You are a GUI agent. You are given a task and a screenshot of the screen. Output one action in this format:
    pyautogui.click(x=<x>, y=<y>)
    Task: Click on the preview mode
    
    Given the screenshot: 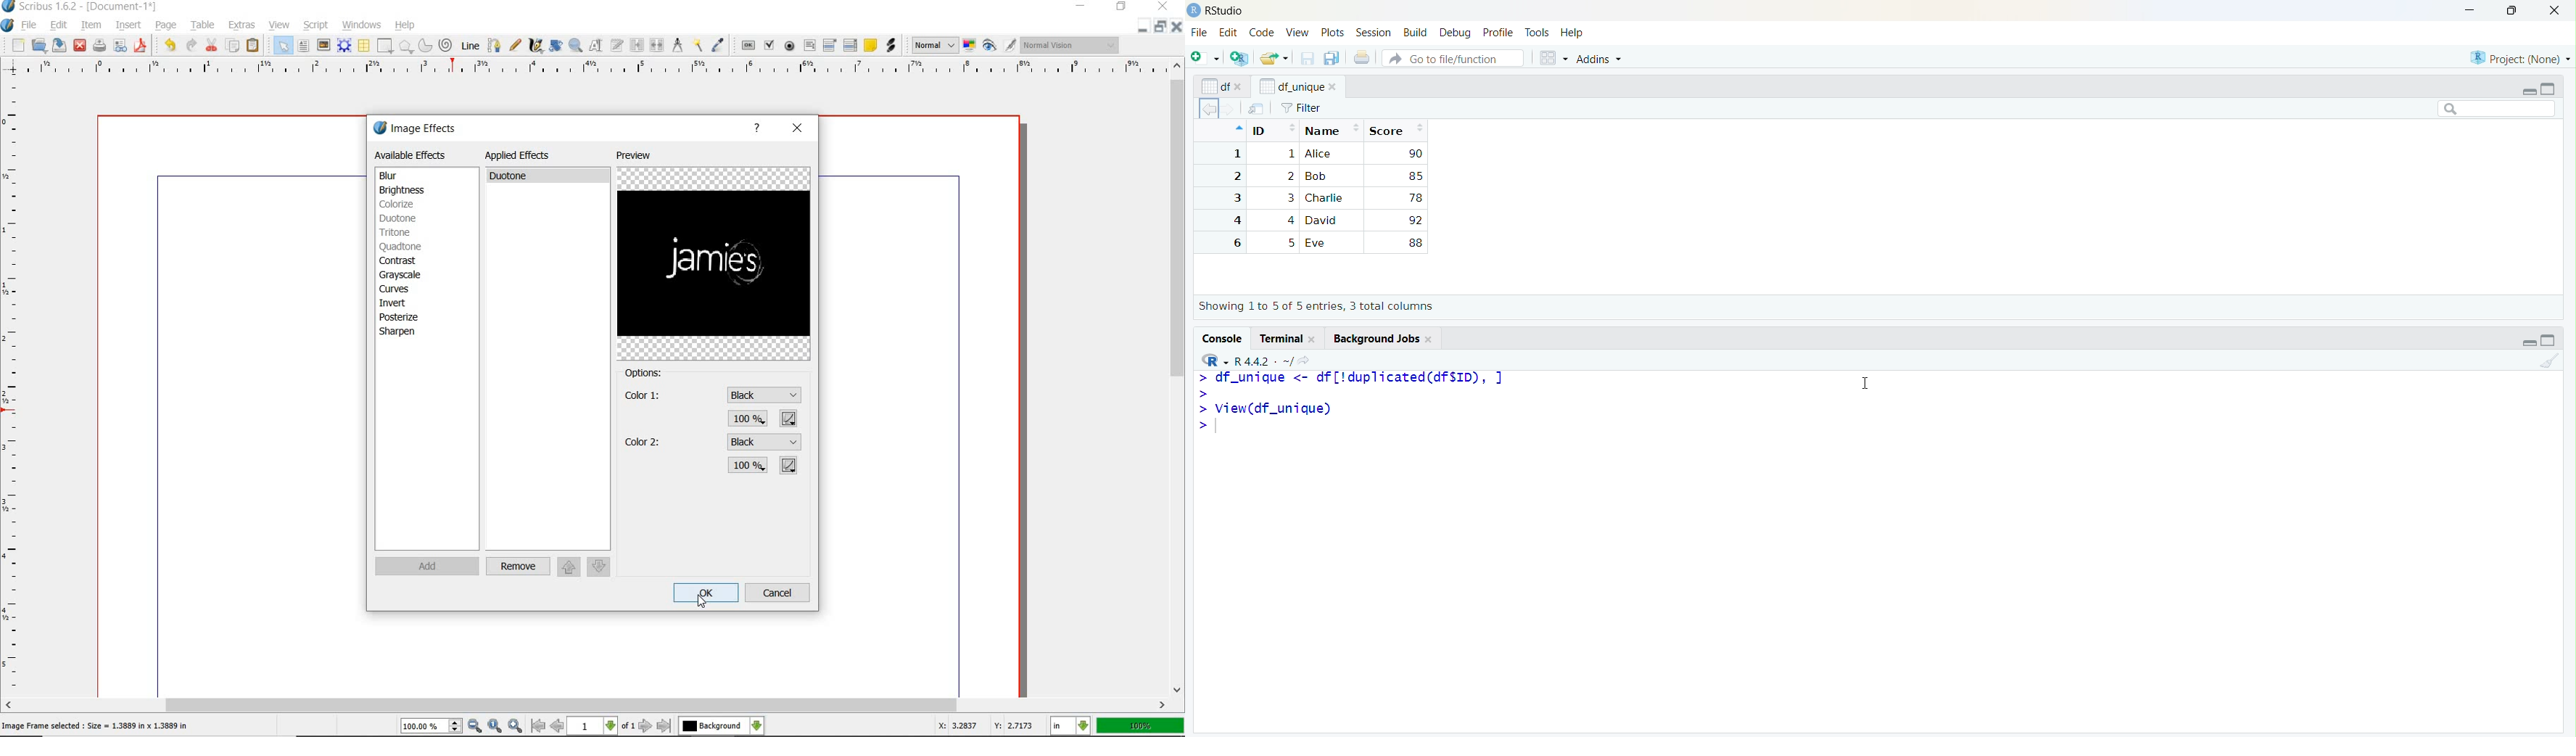 What is the action you would take?
    pyautogui.click(x=999, y=46)
    